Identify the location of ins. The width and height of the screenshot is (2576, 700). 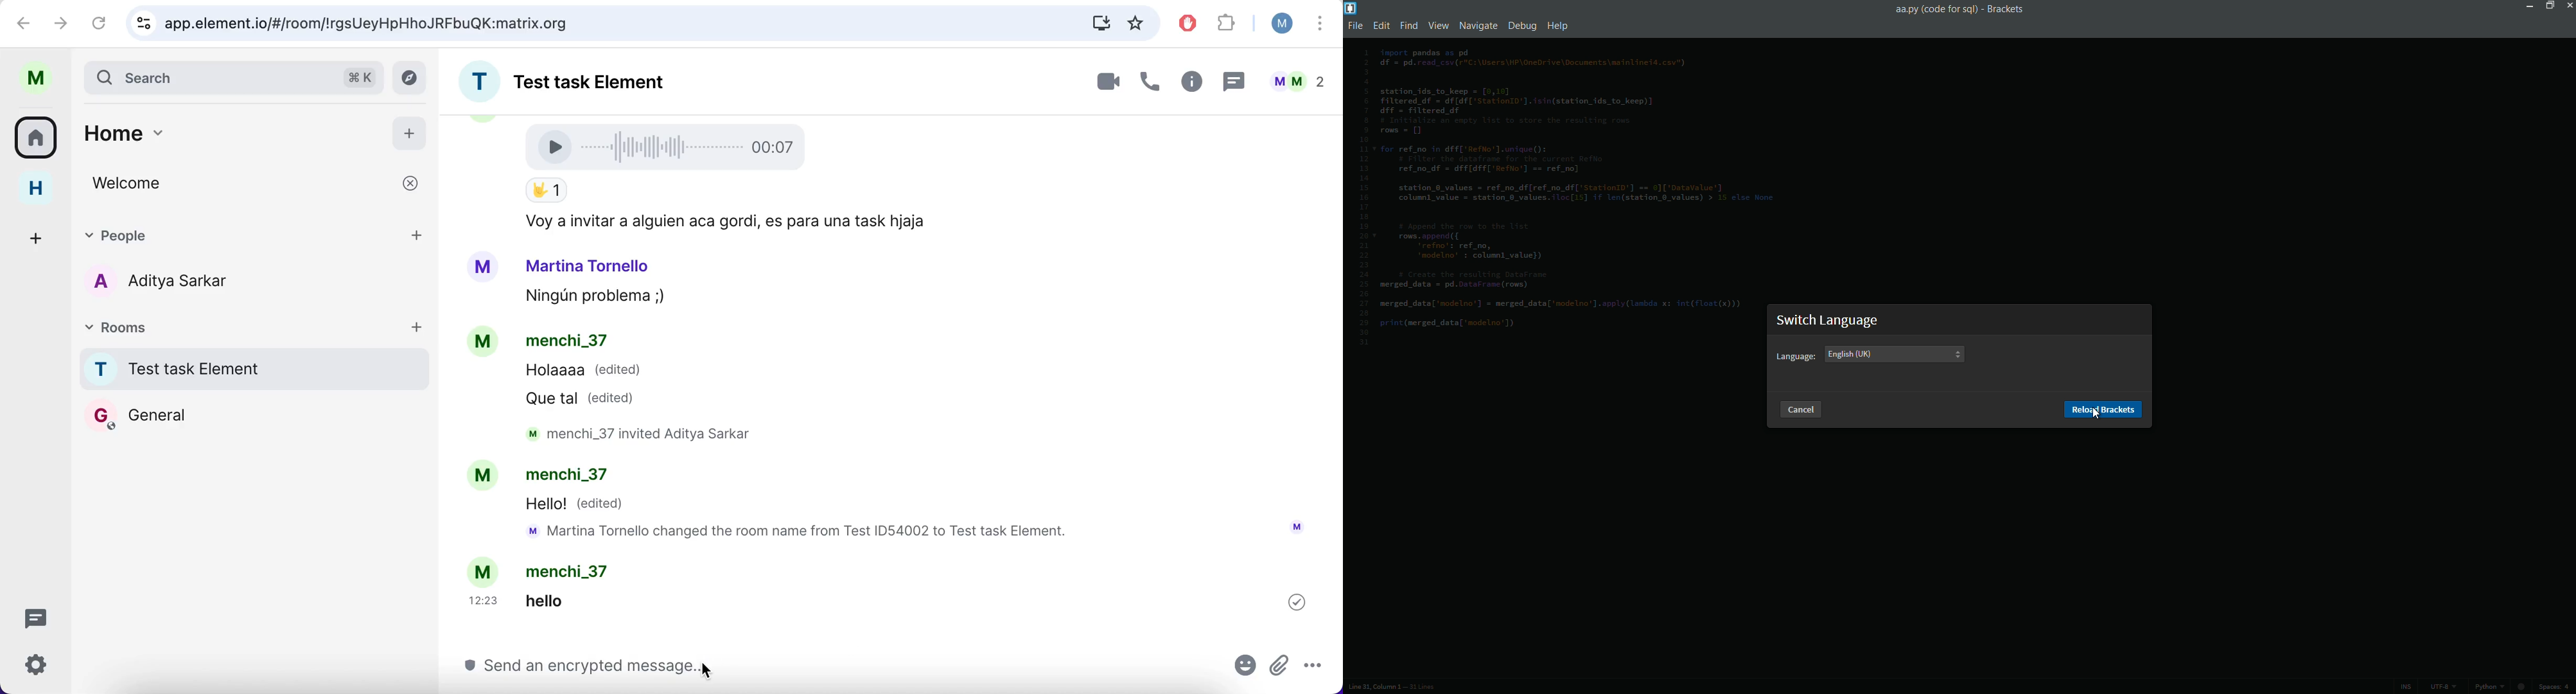
(2405, 687).